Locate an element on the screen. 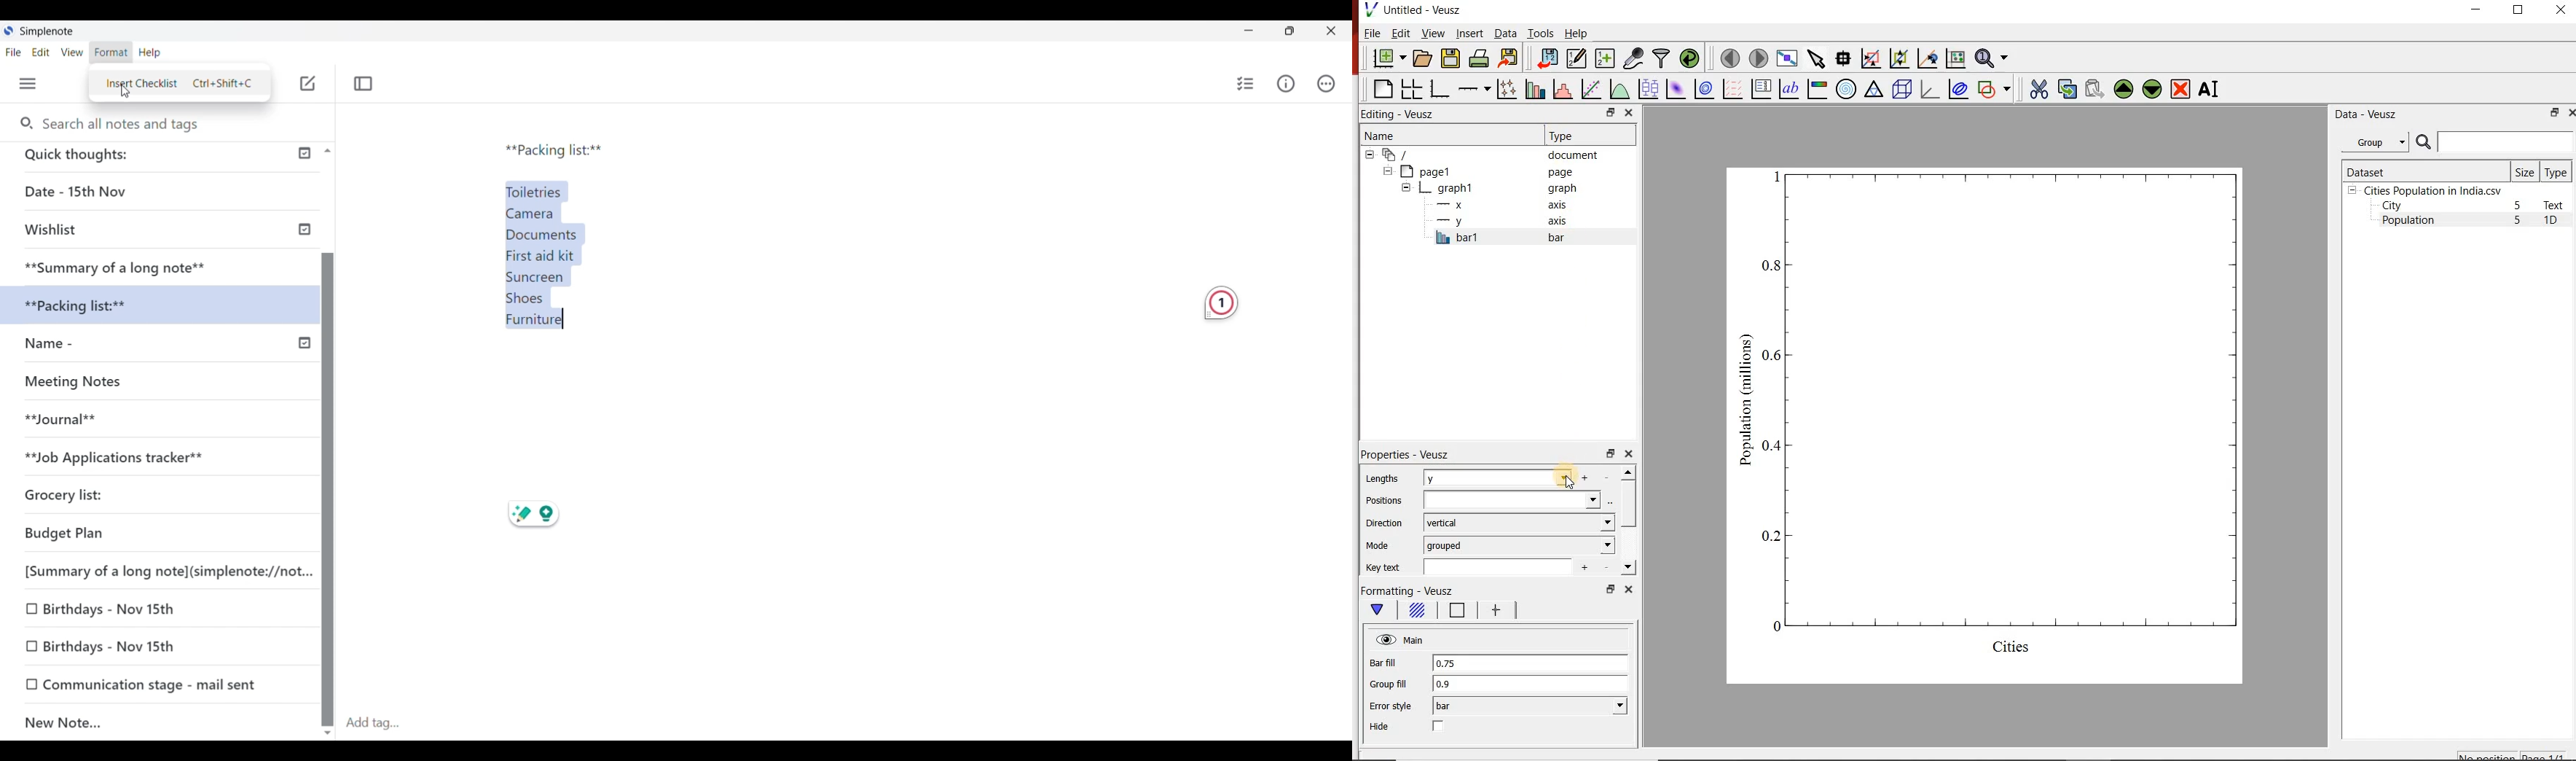 This screenshot has width=2576, height=784. Minimize  is located at coordinates (1249, 30).